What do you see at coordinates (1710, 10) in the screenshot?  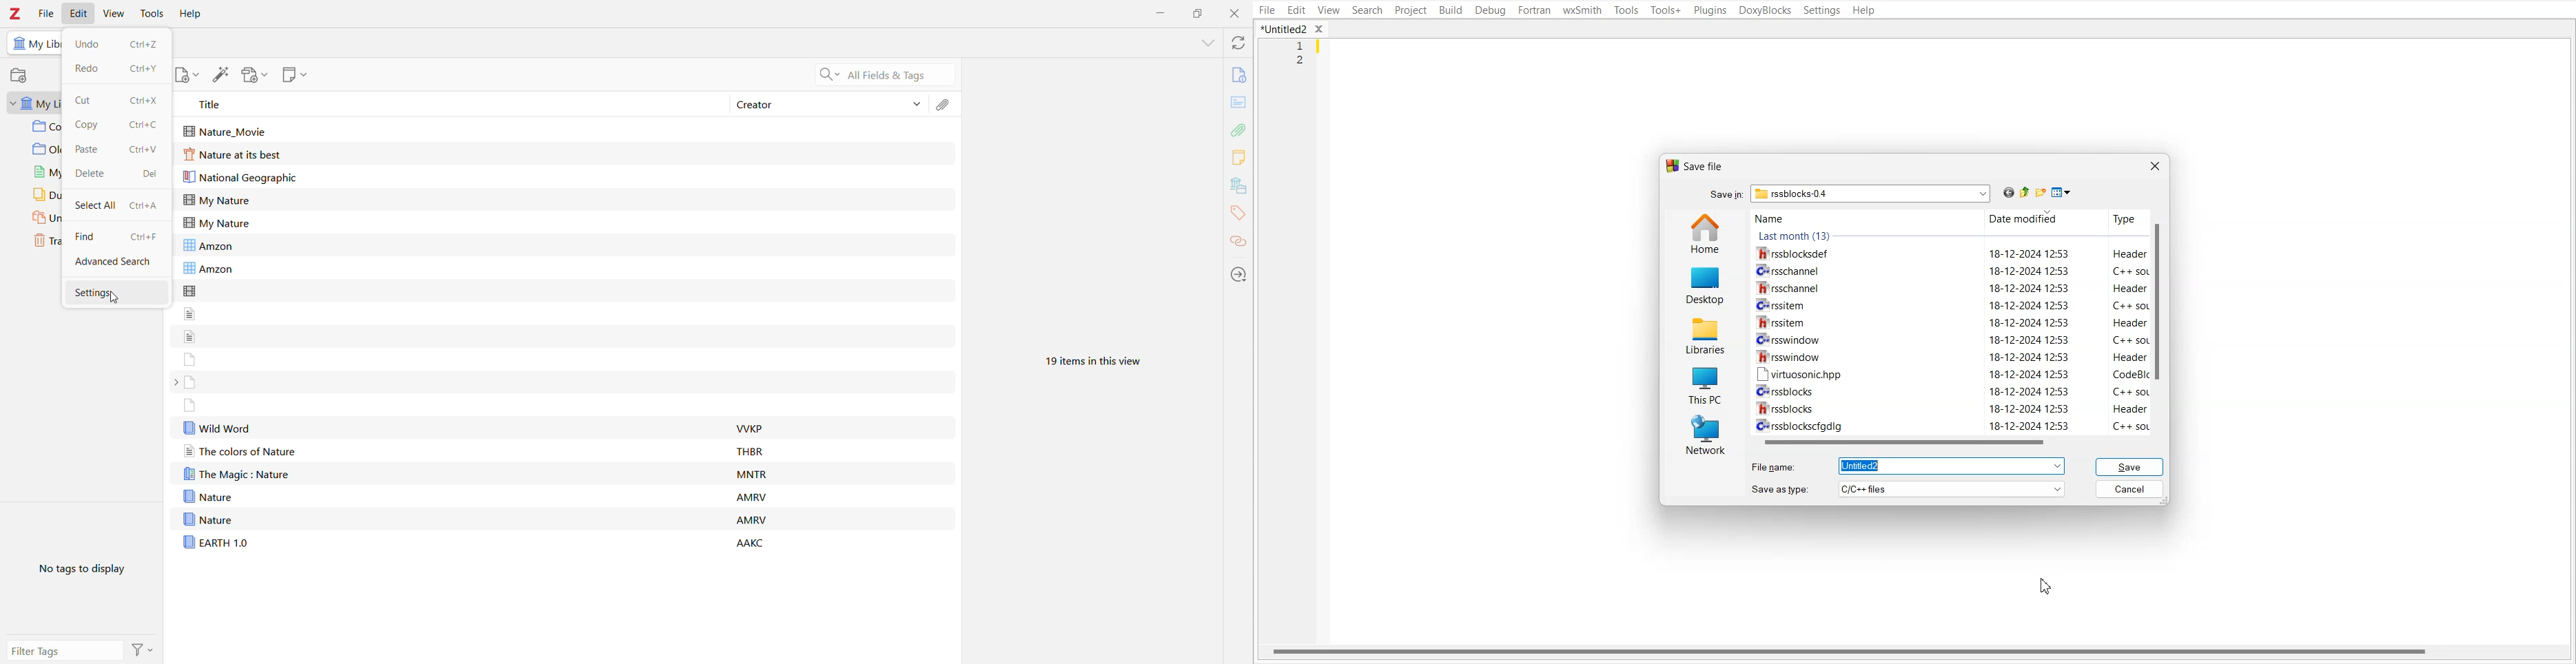 I see `Plugins` at bounding box center [1710, 10].